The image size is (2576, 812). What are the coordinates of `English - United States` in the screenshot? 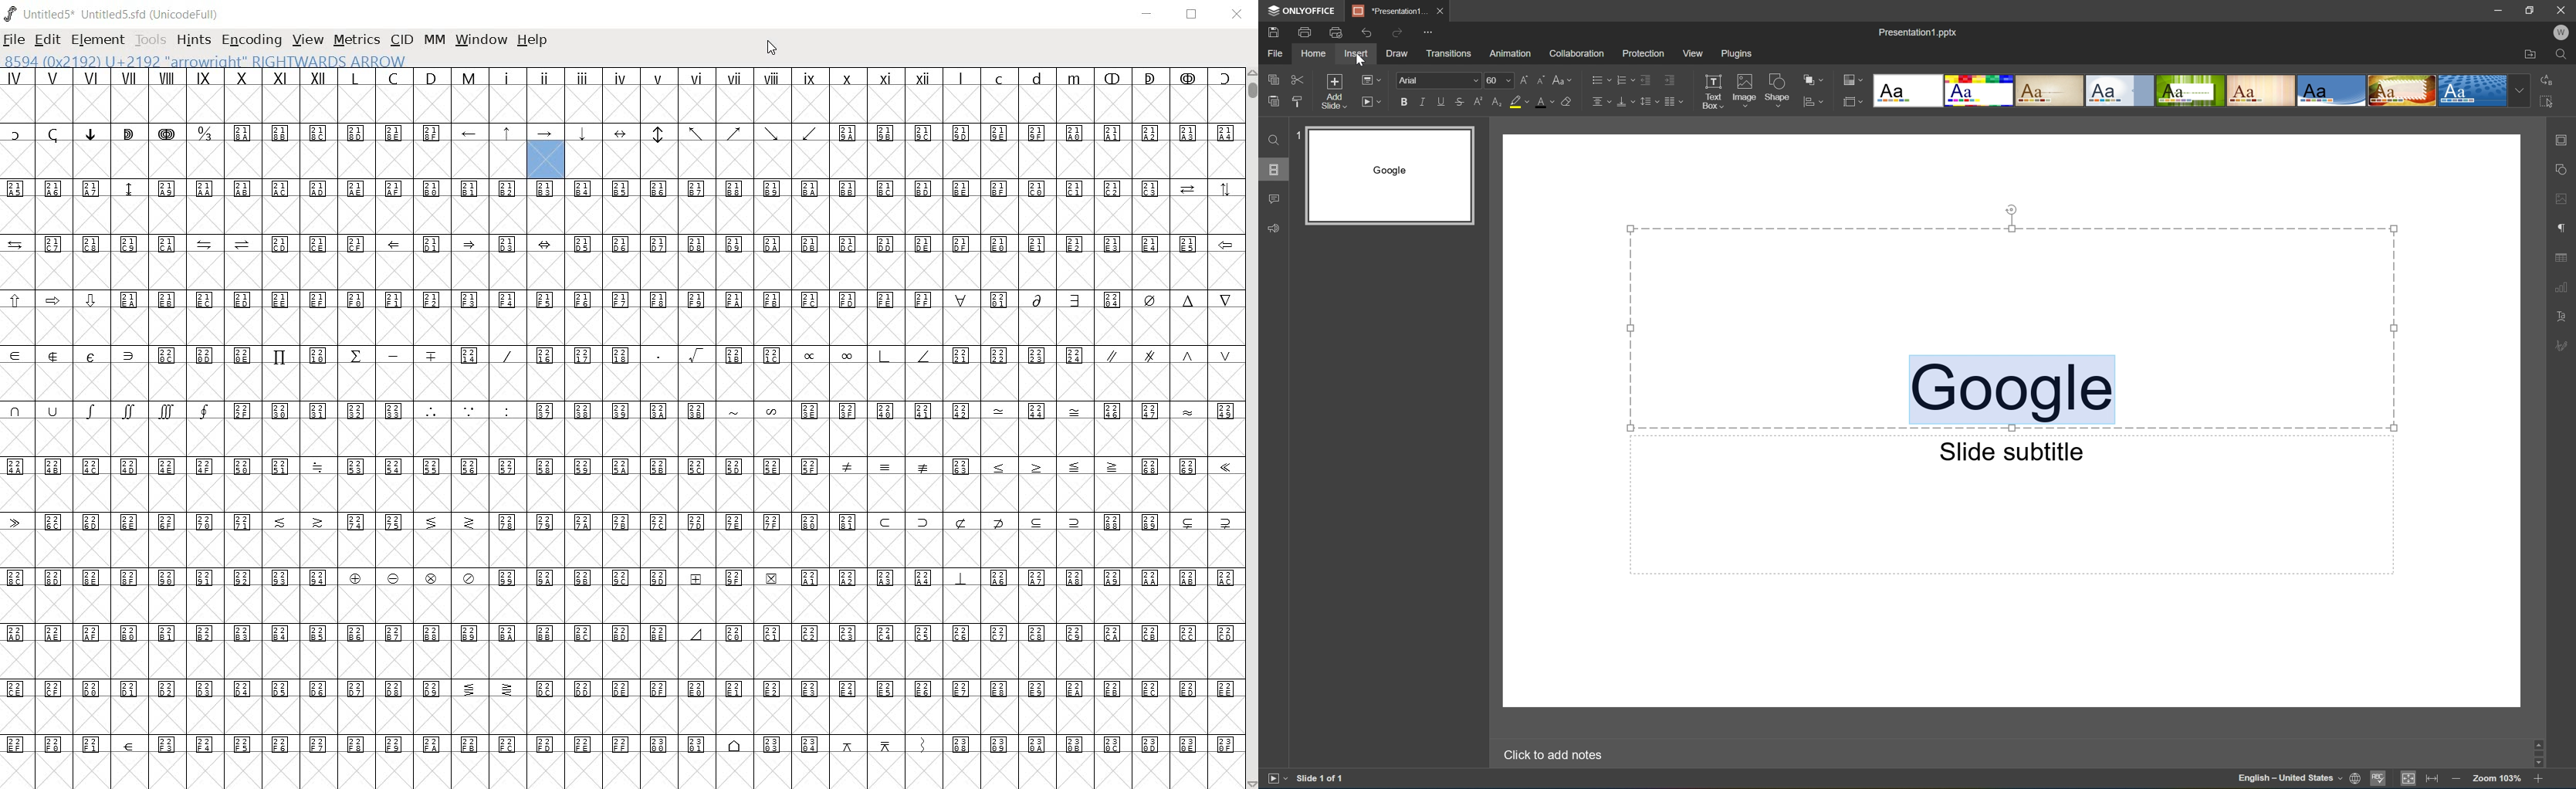 It's located at (2288, 779).